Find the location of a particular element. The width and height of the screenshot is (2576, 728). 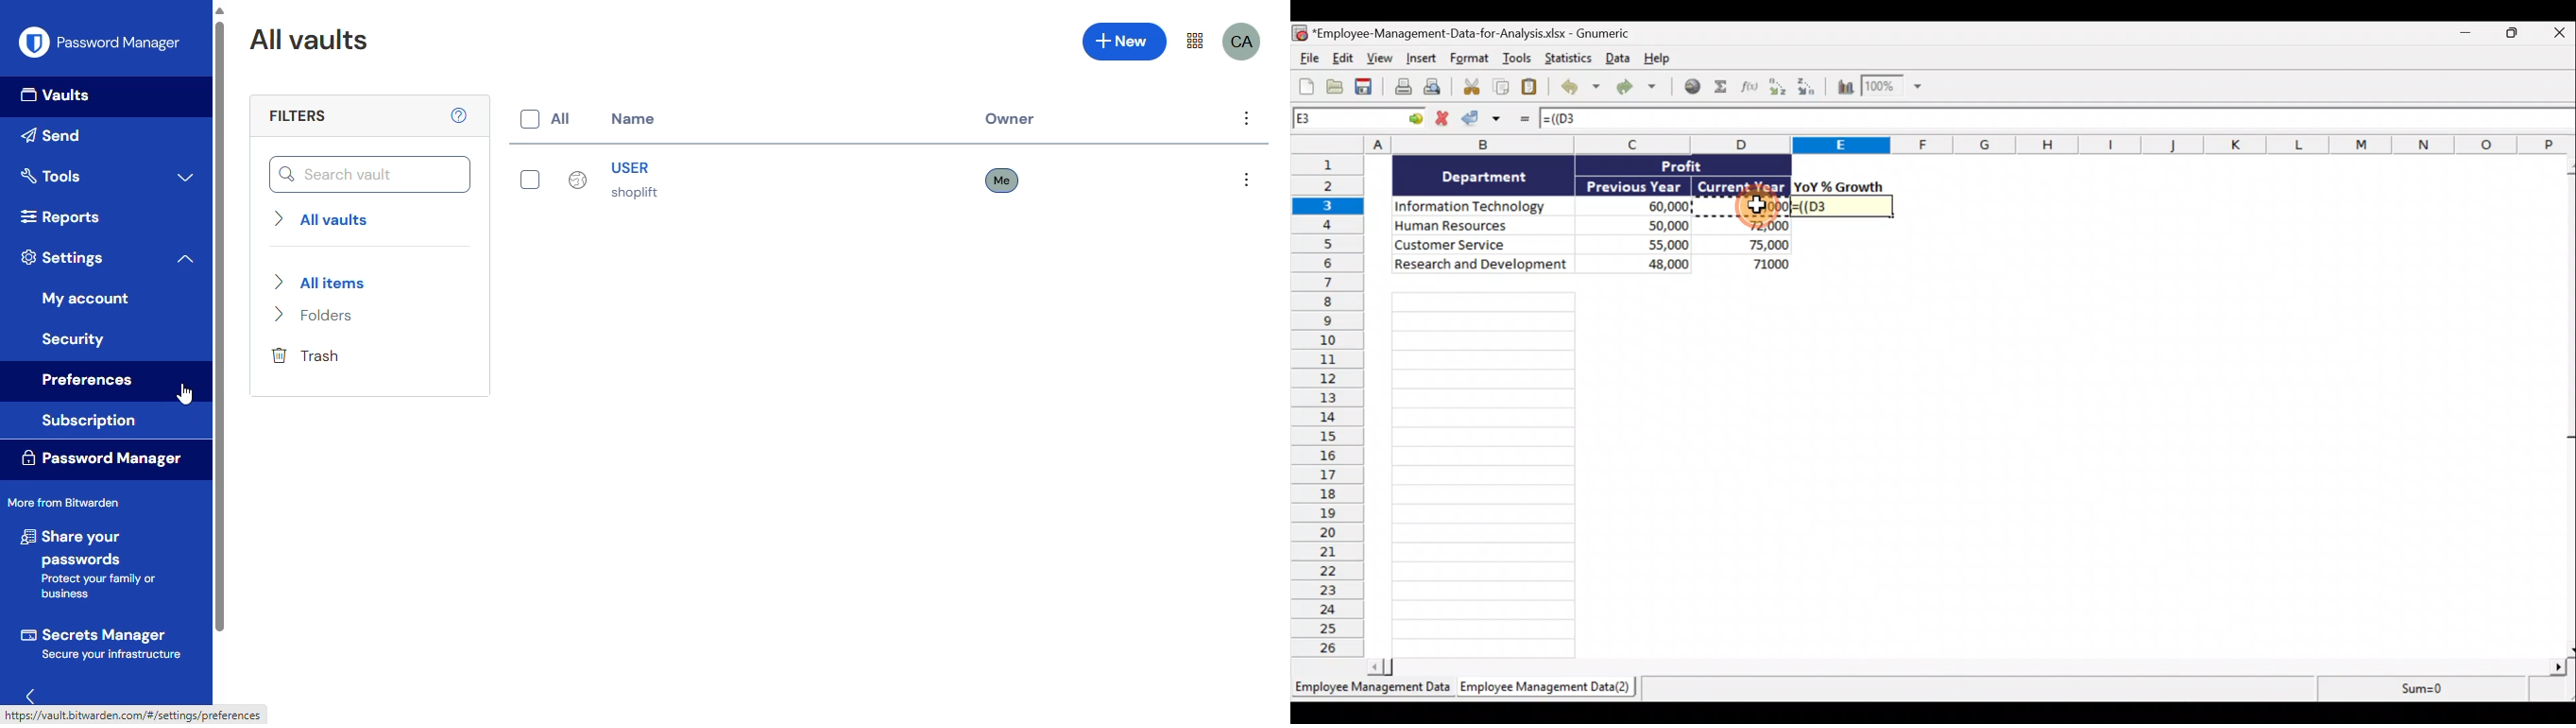

Cursor is located at coordinates (1759, 204).